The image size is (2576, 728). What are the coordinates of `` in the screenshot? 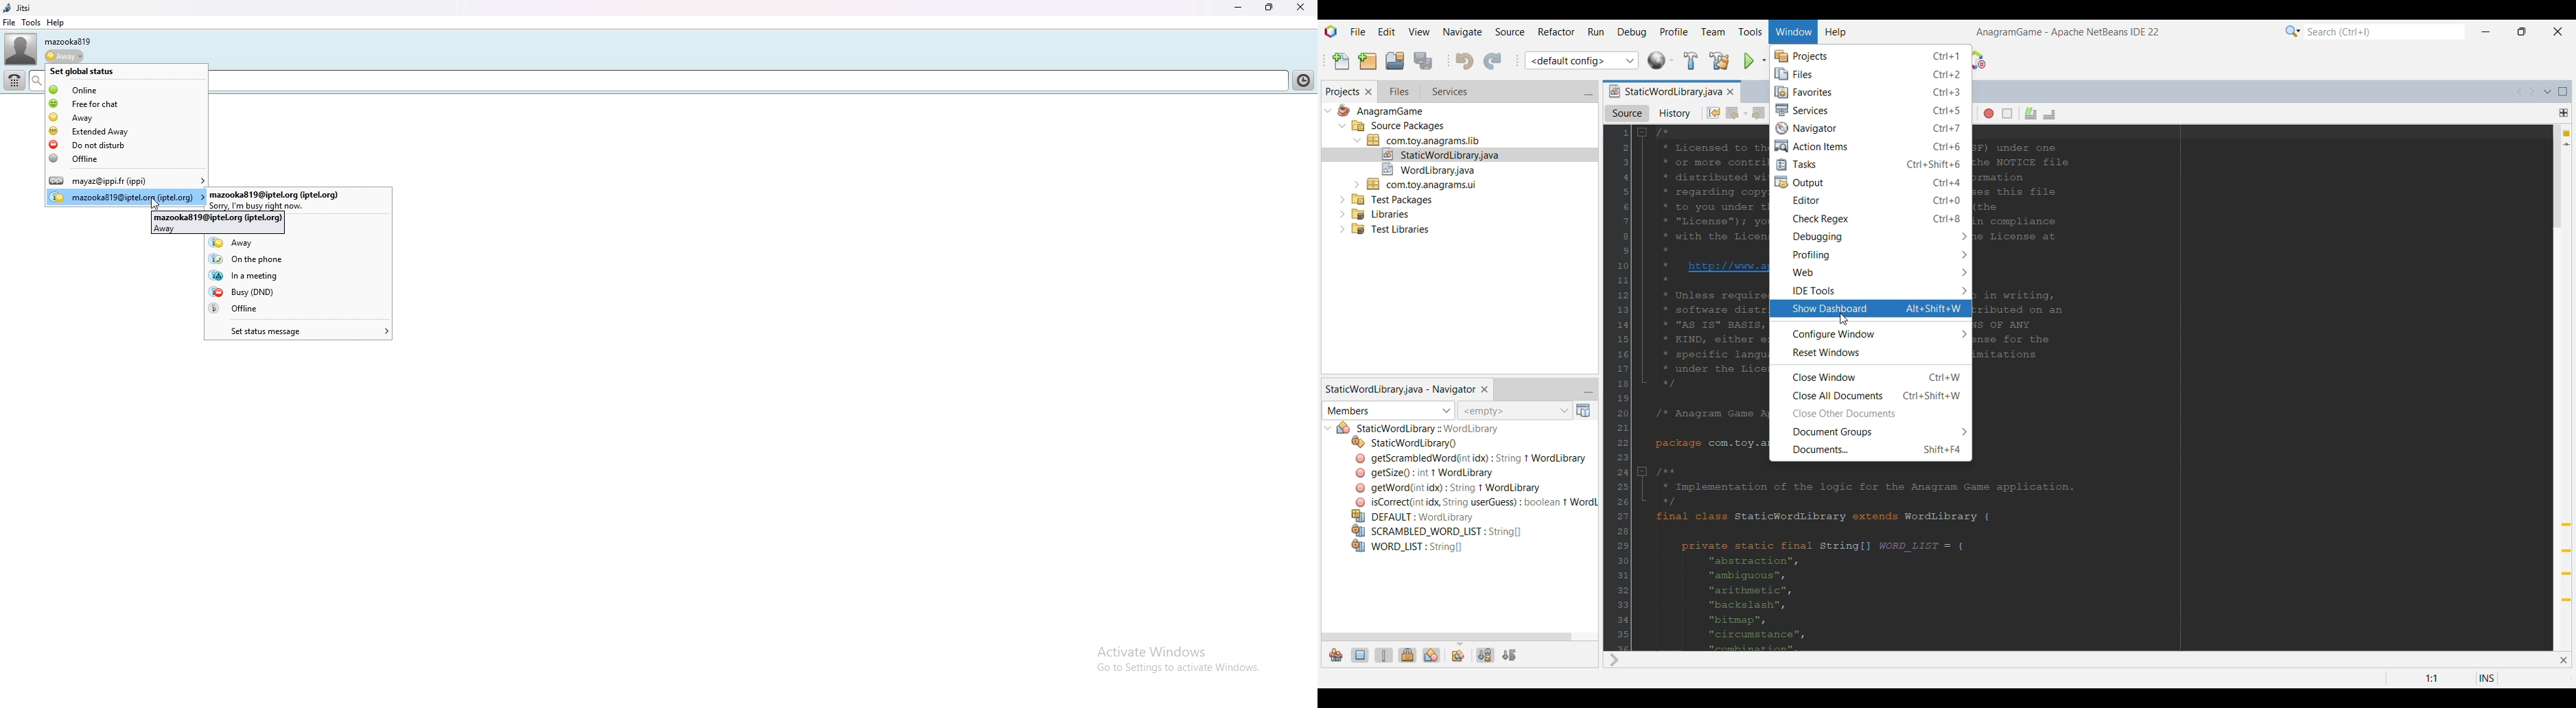 It's located at (1418, 516).